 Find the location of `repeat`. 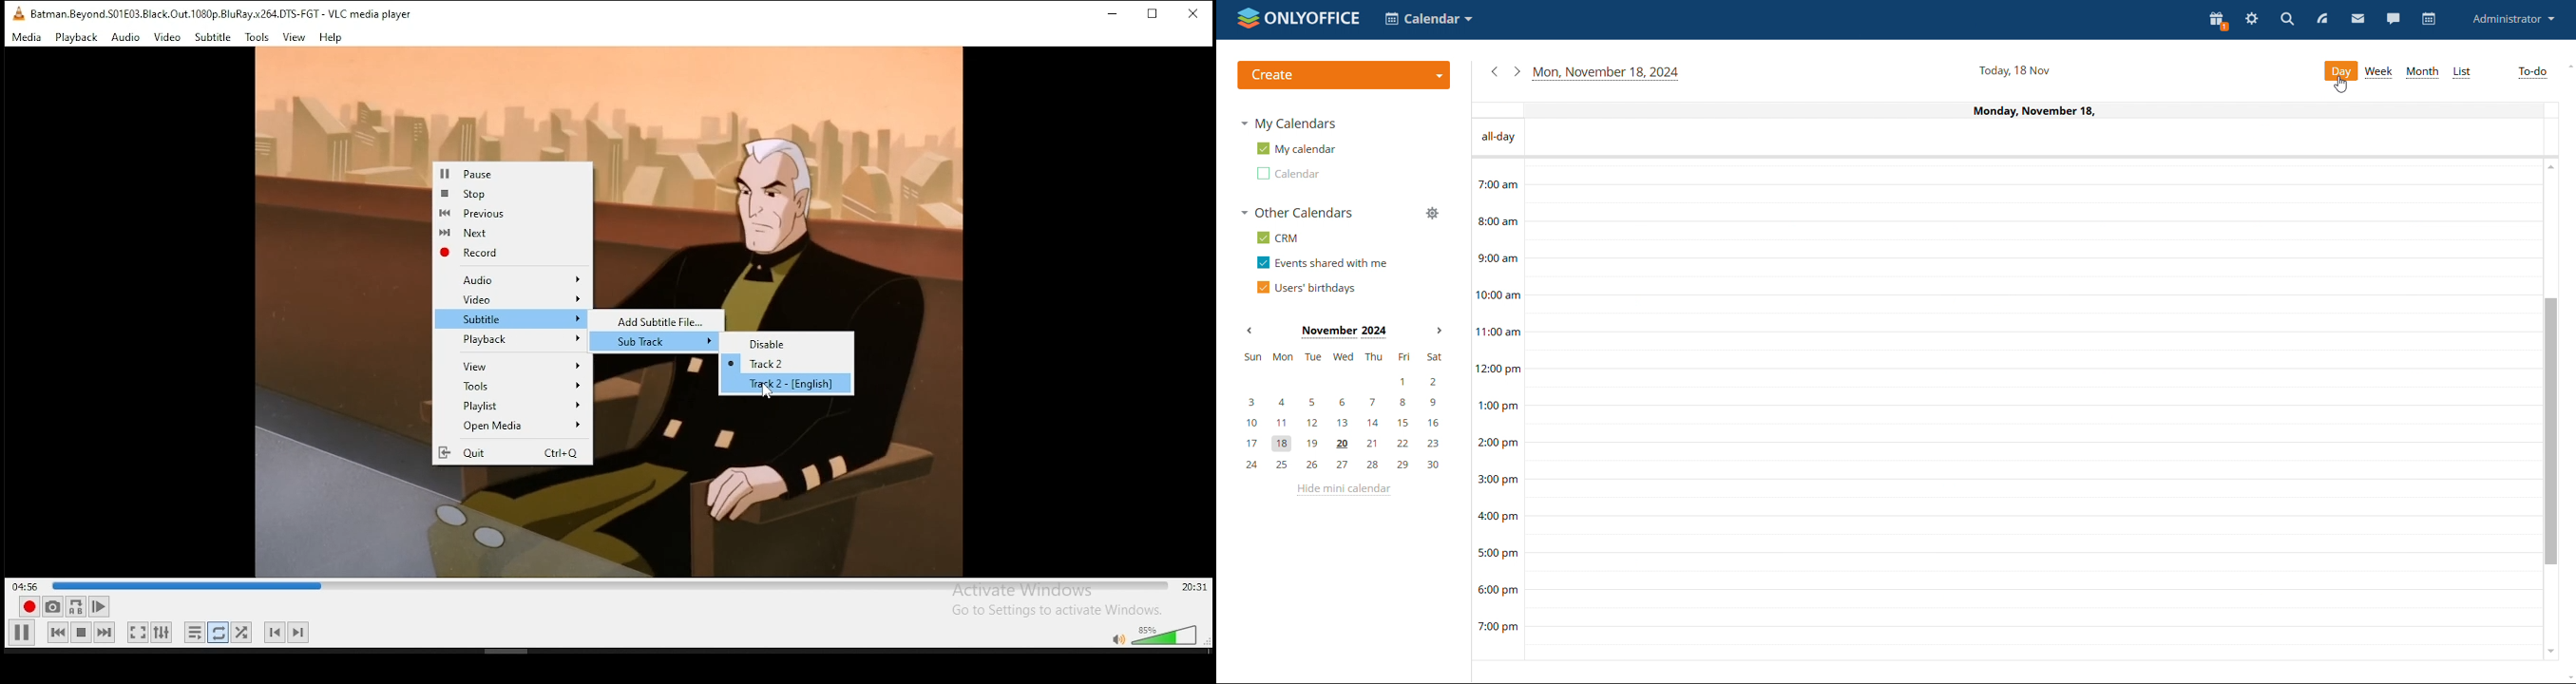

repeat is located at coordinates (219, 635).